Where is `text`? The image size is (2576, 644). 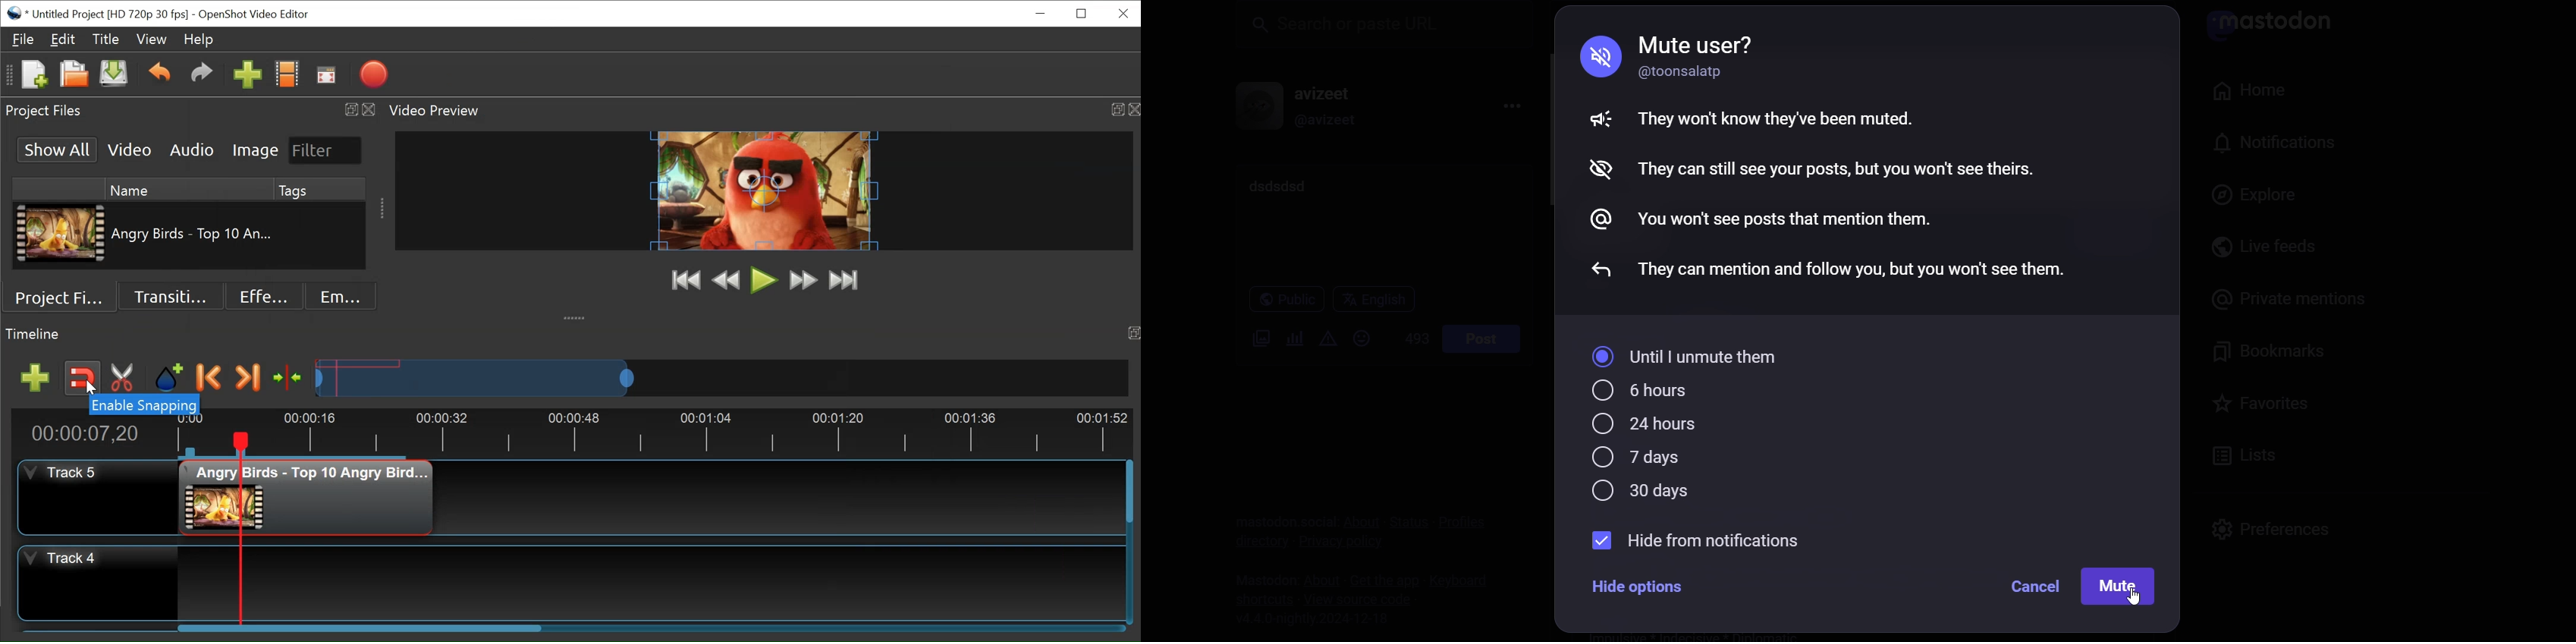
text is located at coordinates (1733, 41).